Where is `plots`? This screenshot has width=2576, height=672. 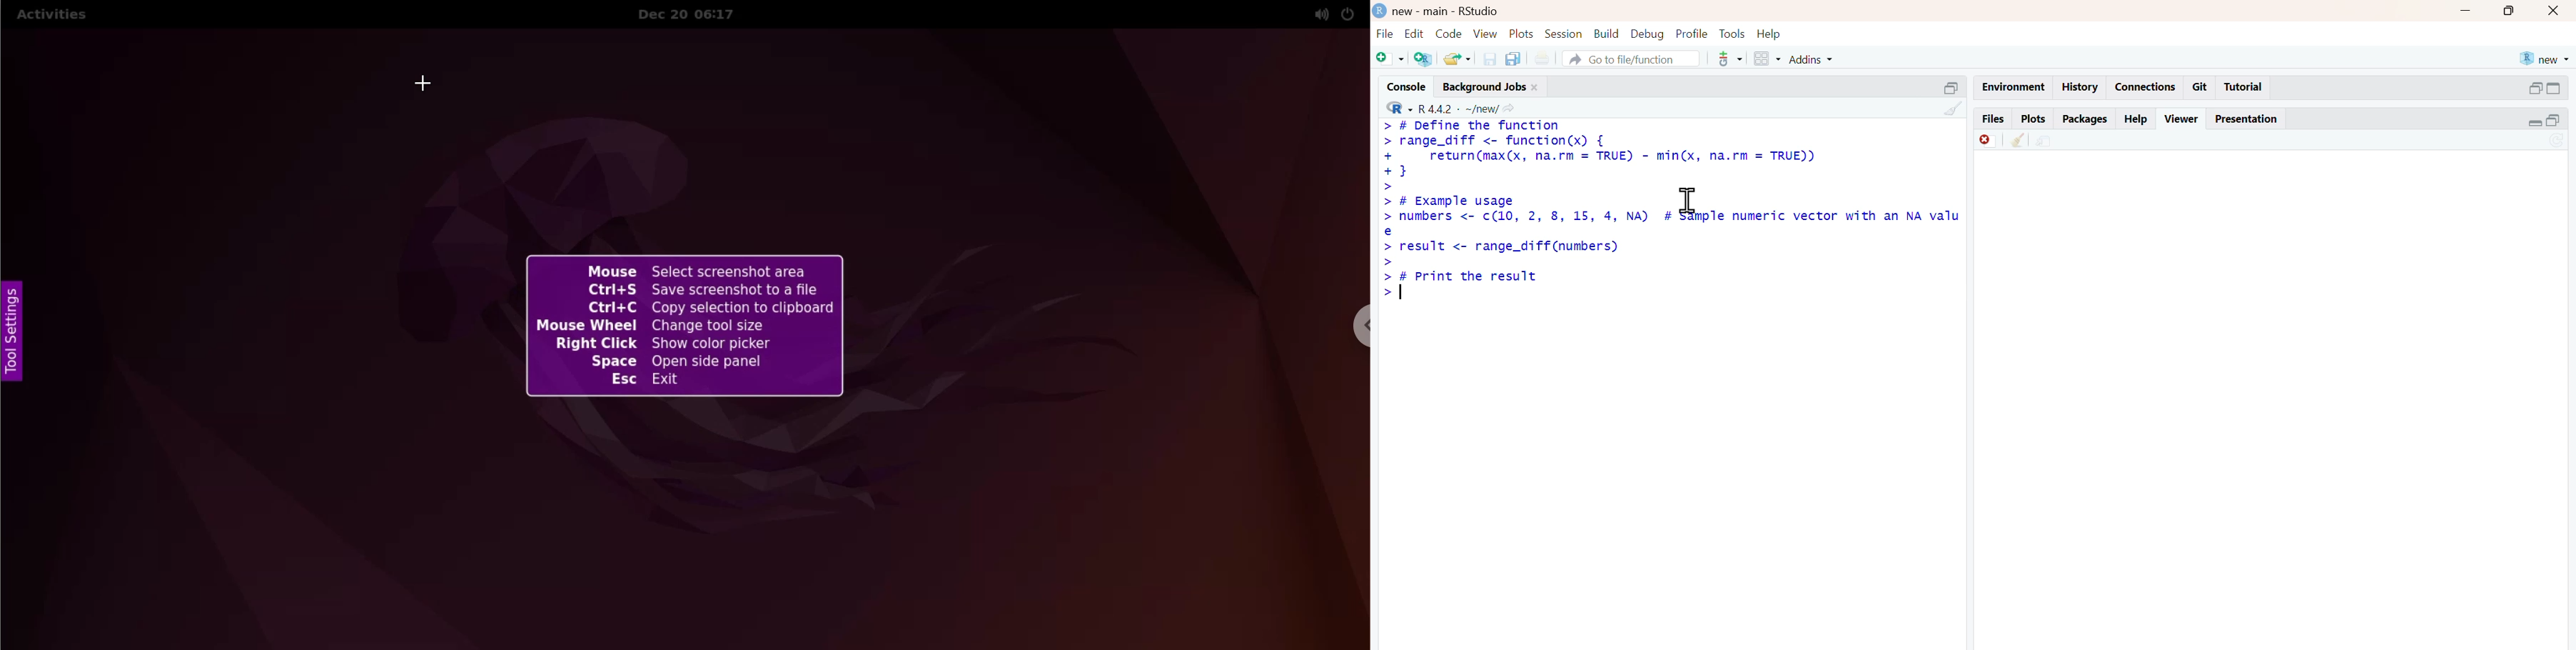 plots is located at coordinates (1522, 35).